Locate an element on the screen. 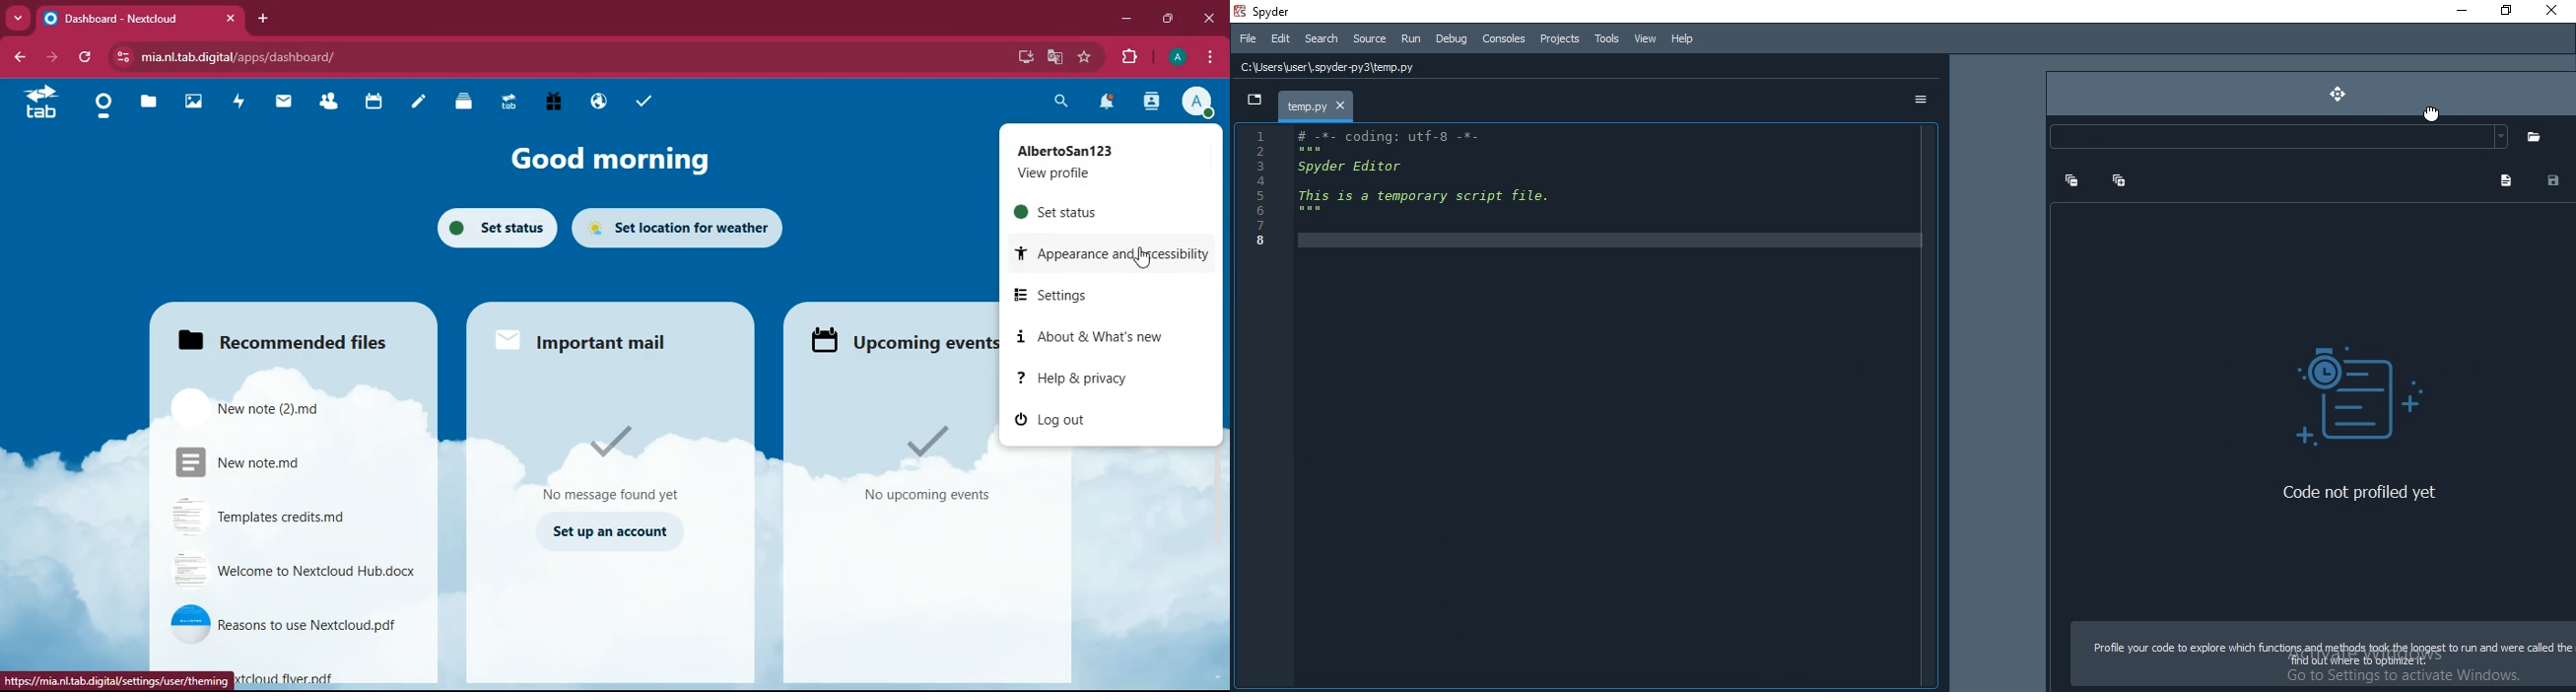  events is located at coordinates (917, 467).